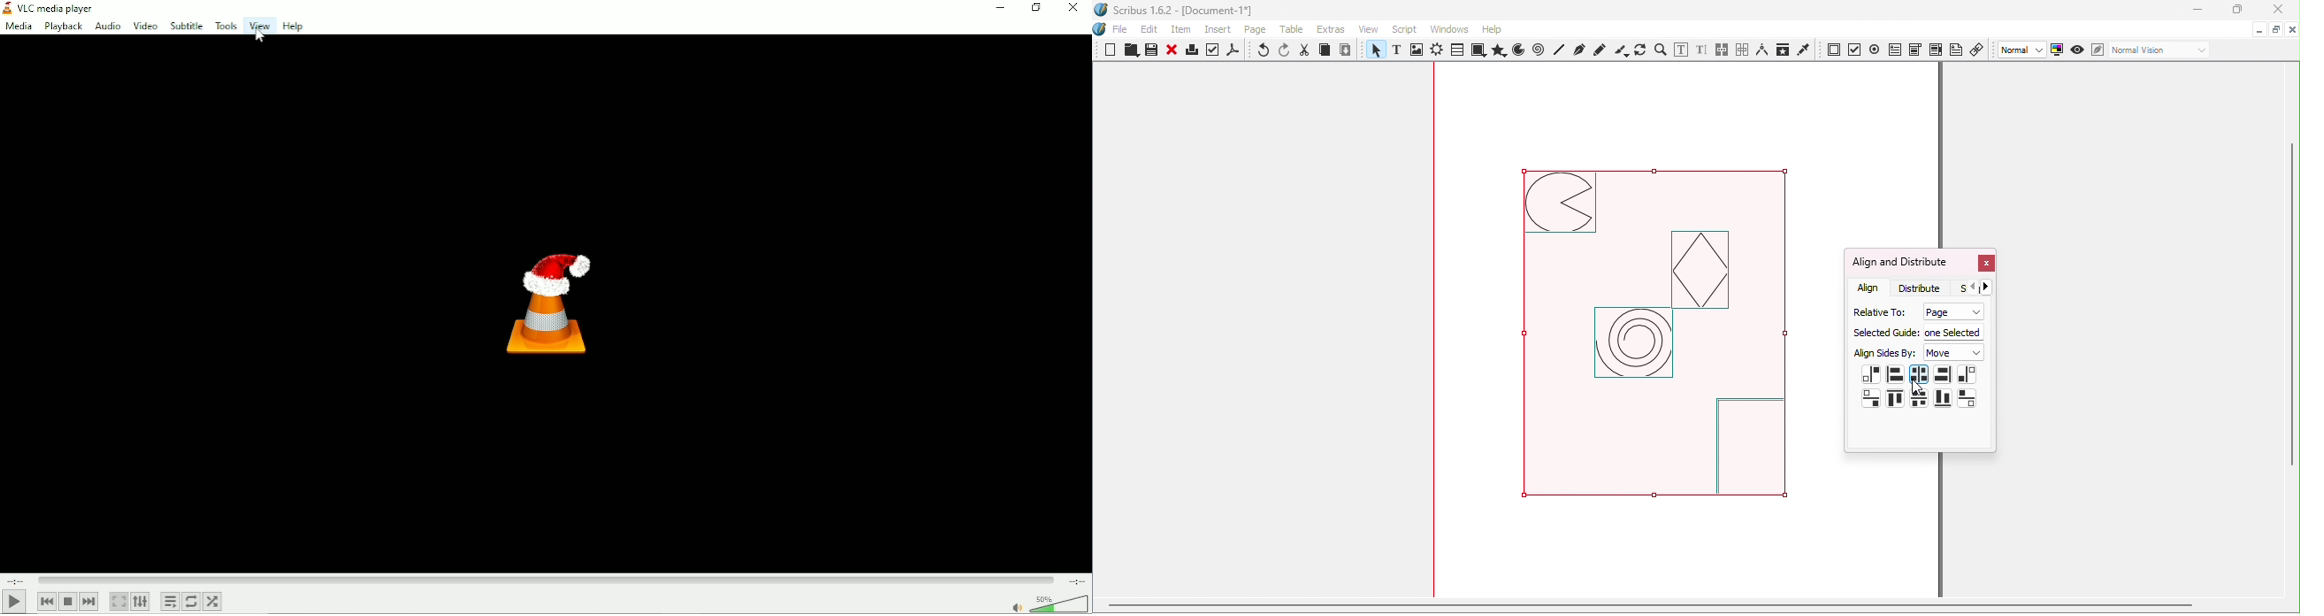 The image size is (2324, 616). What do you see at coordinates (1925, 288) in the screenshot?
I see `Distribute` at bounding box center [1925, 288].